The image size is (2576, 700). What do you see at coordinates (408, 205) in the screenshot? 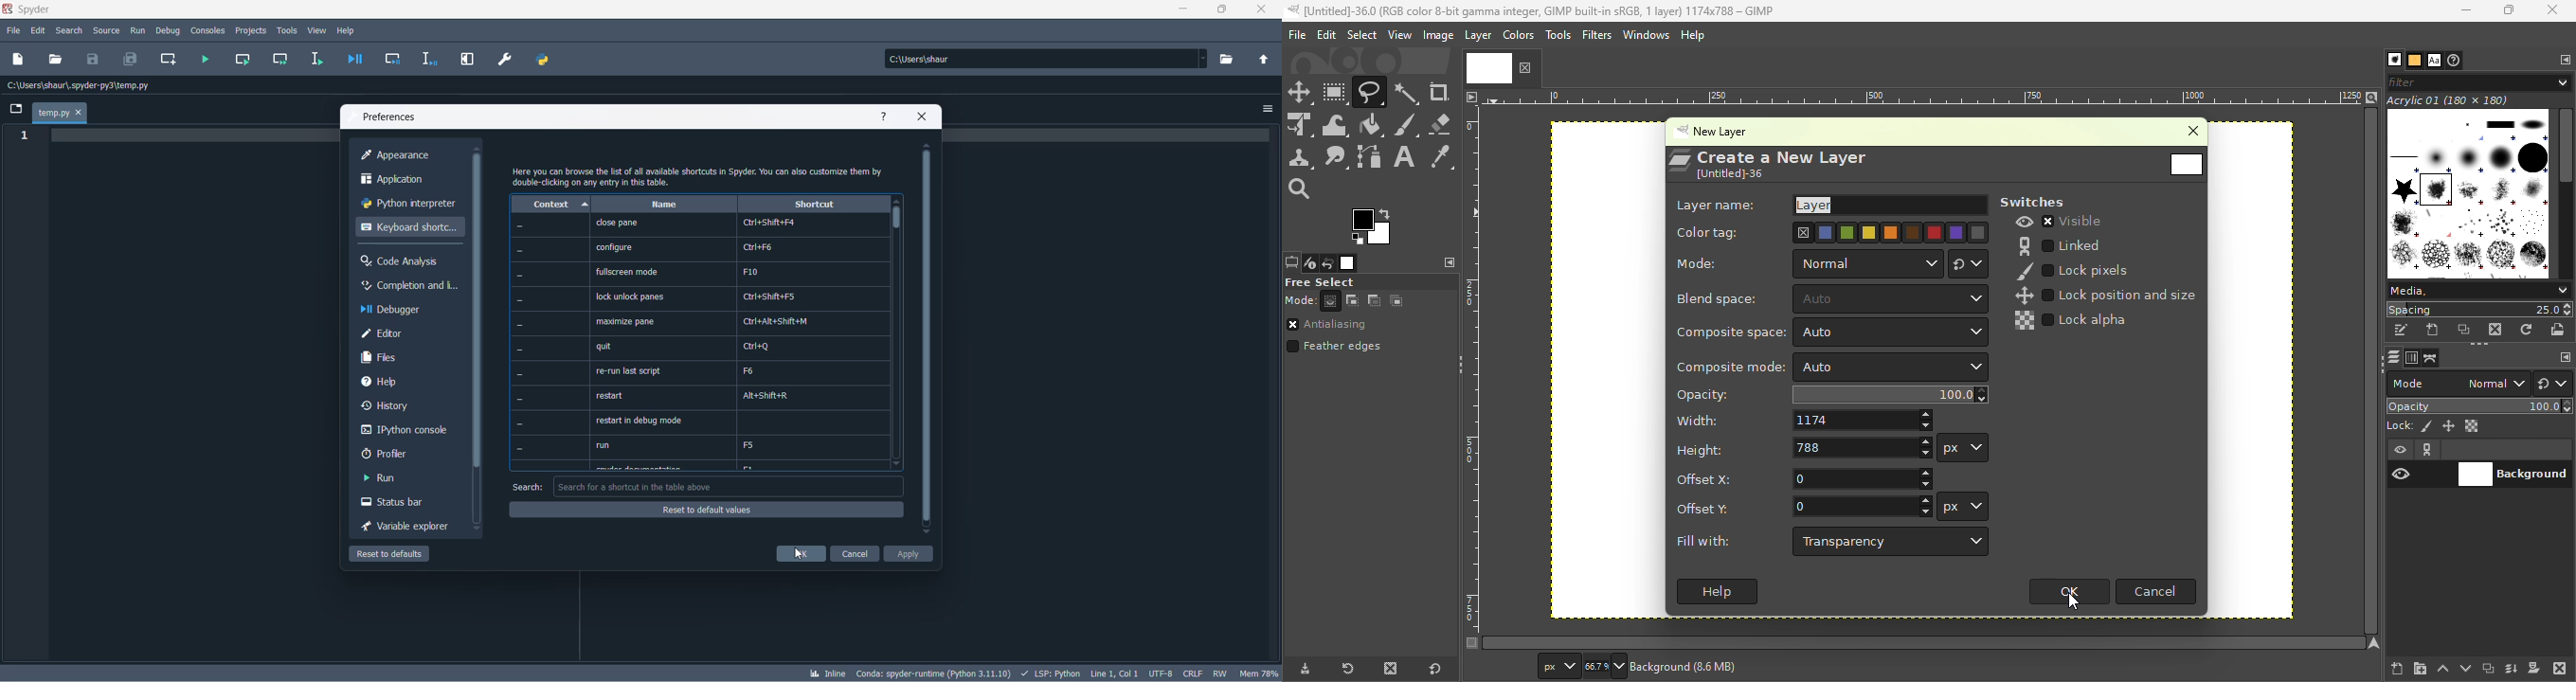
I see `python interpreter` at bounding box center [408, 205].